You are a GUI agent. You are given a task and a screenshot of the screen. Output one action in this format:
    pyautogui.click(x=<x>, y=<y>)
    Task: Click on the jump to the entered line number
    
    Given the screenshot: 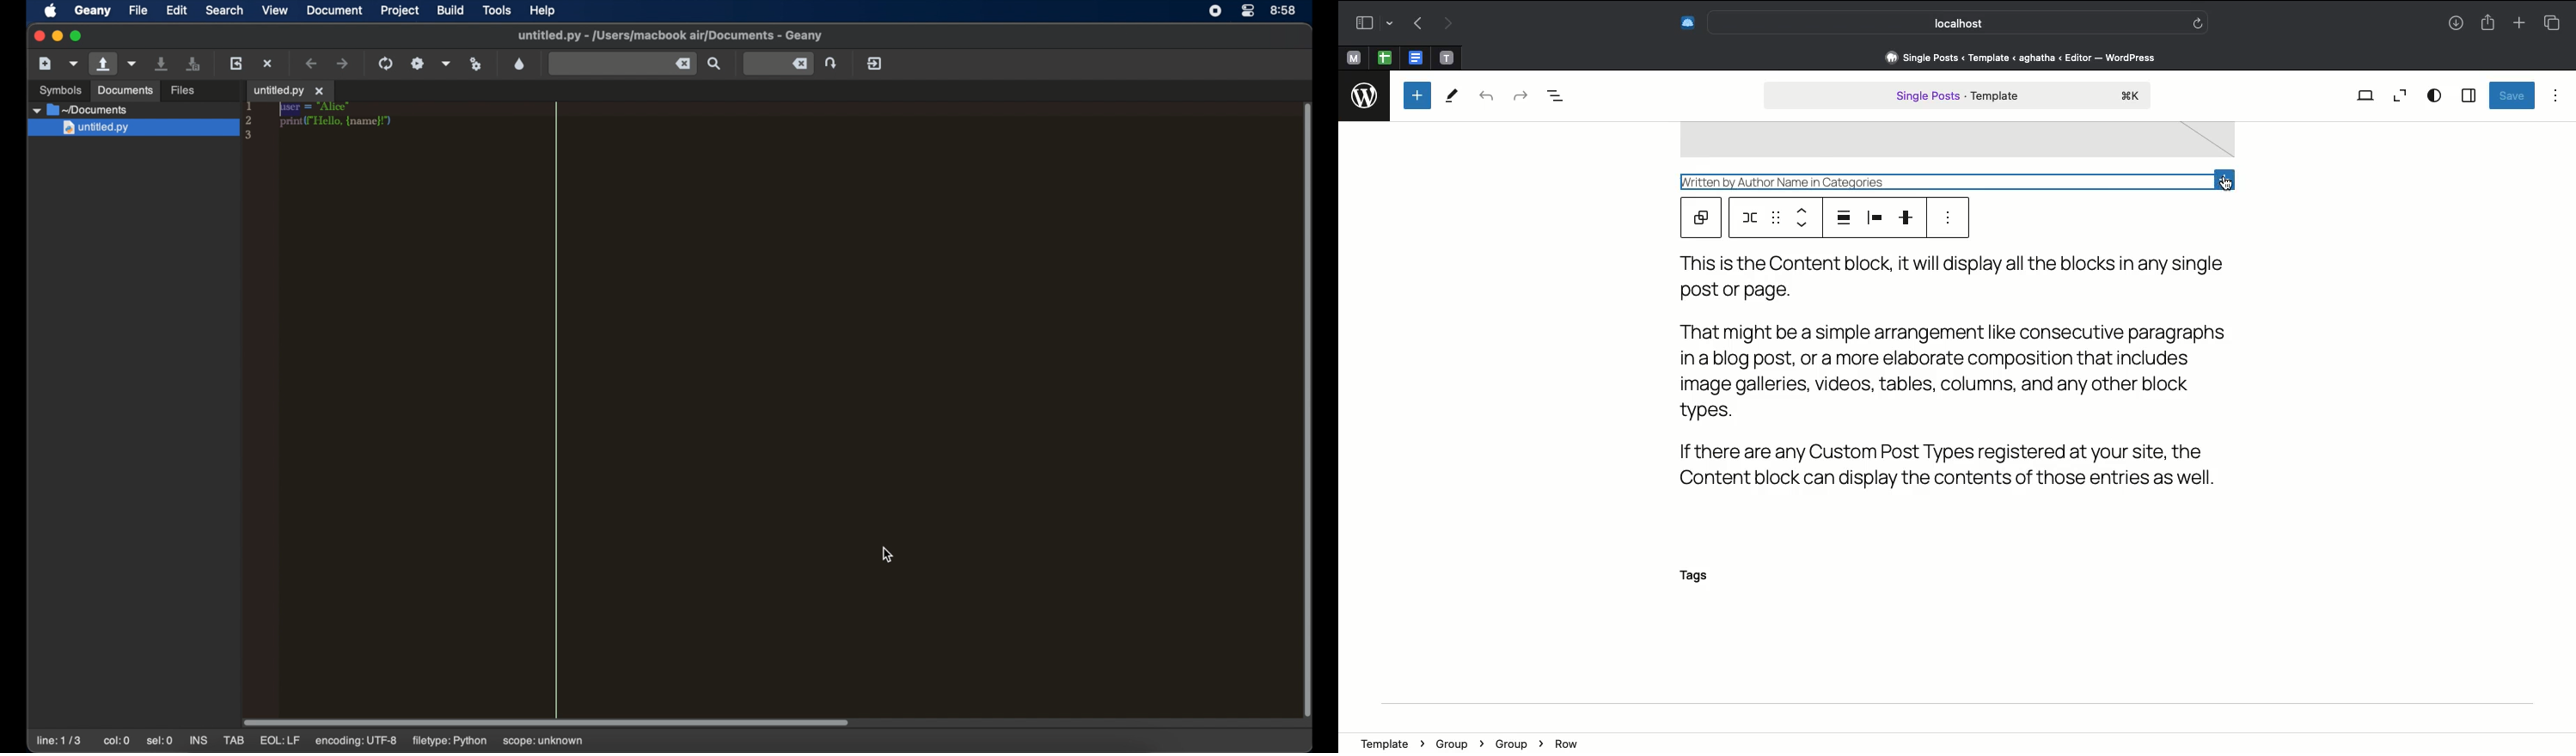 What is the action you would take?
    pyautogui.click(x=832, y=63)
    